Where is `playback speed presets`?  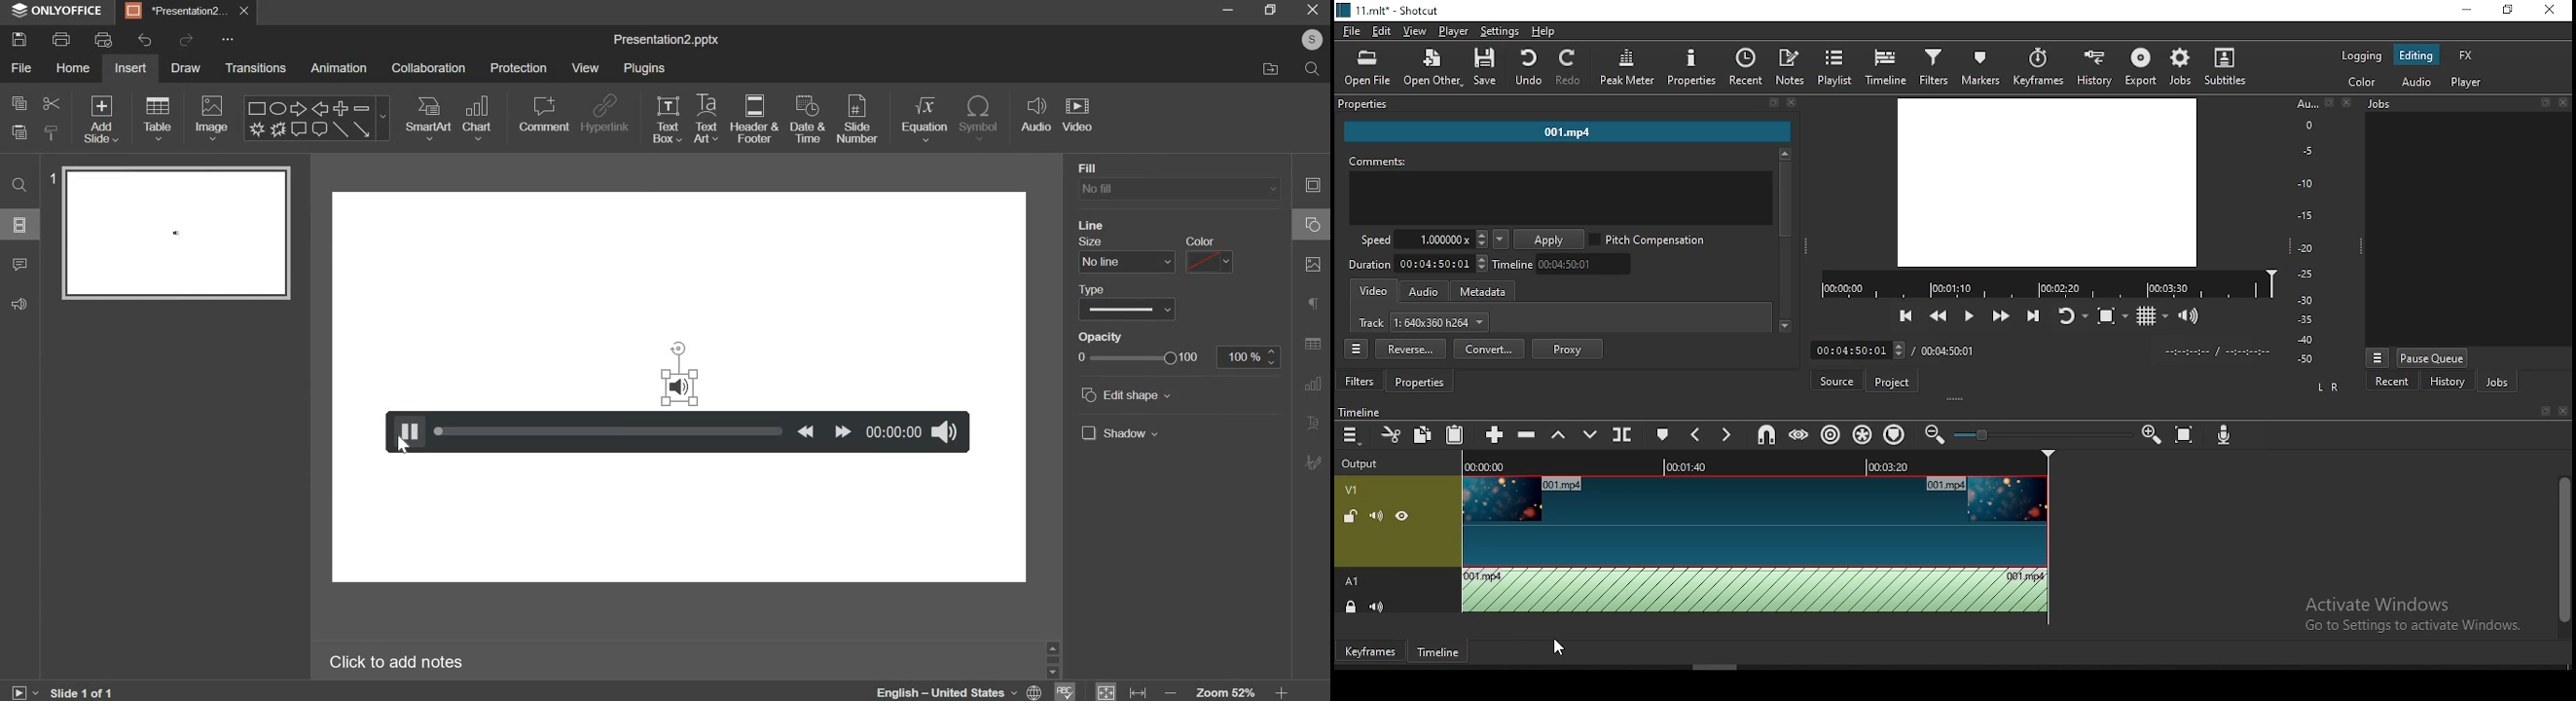 playback speed presets is located at coordinates (1500, 240).